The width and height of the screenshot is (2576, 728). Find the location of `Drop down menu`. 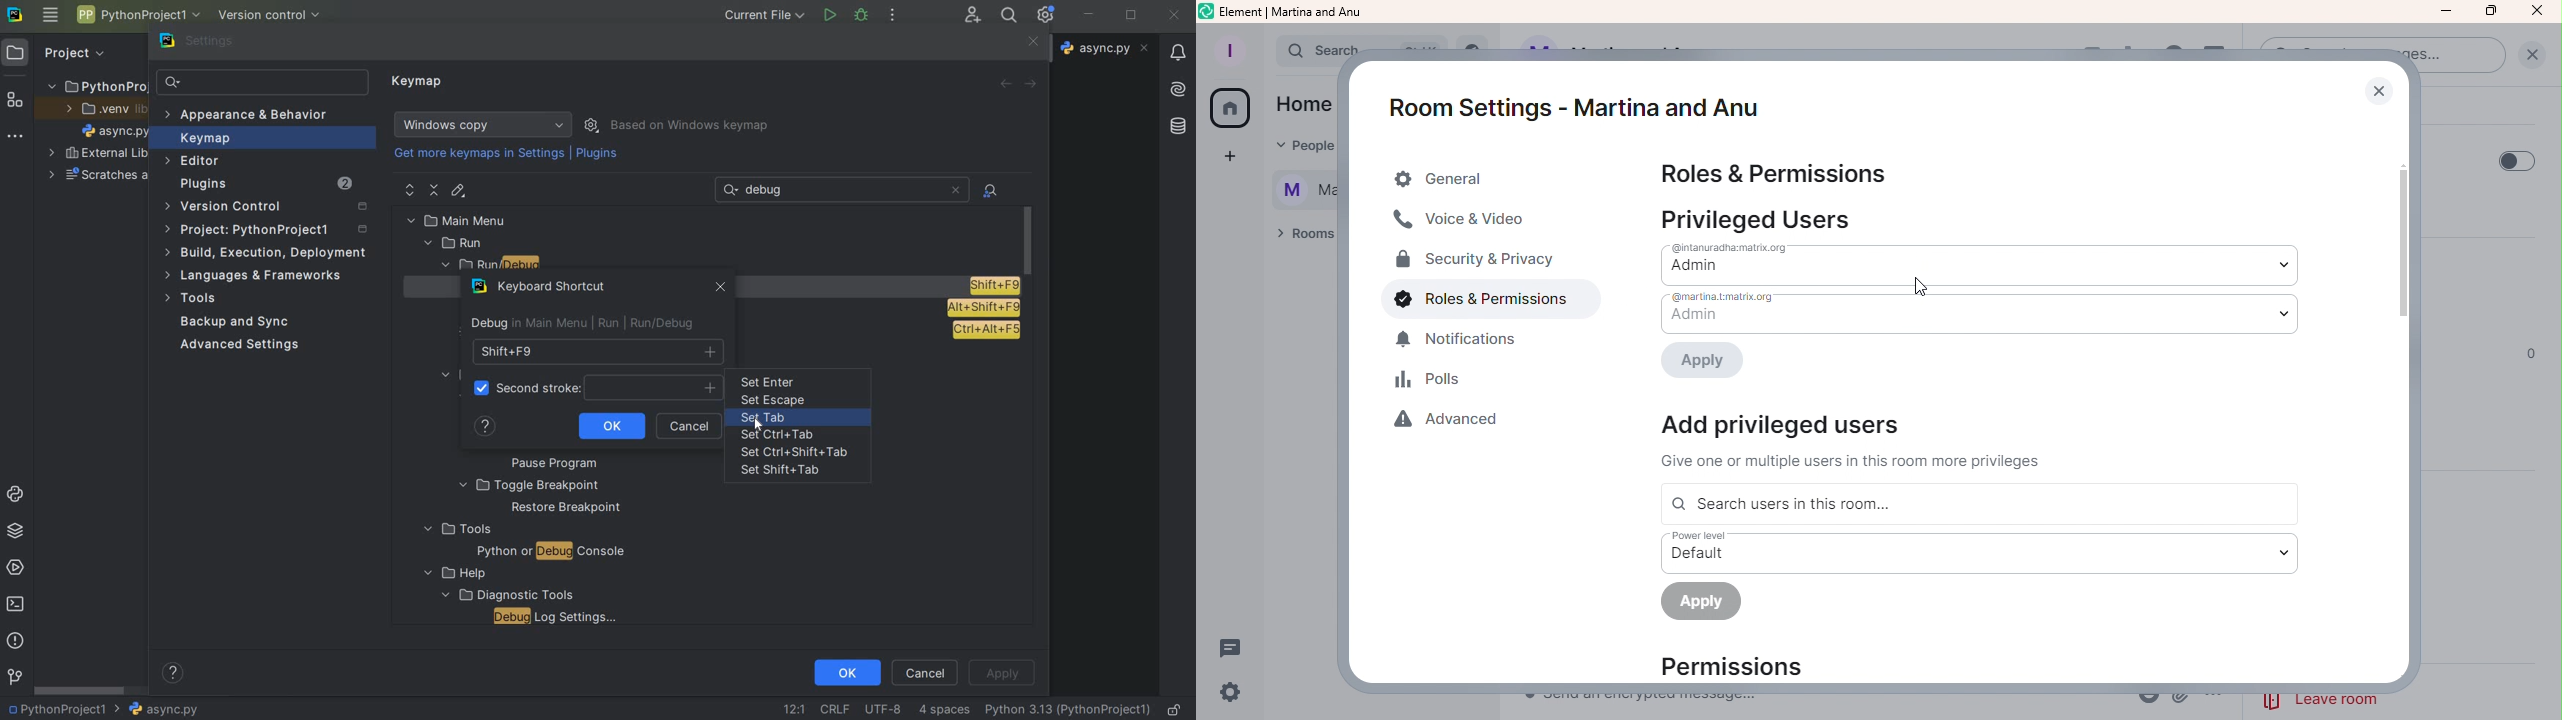

Drop down menu is located at coordinates (1973, 263).